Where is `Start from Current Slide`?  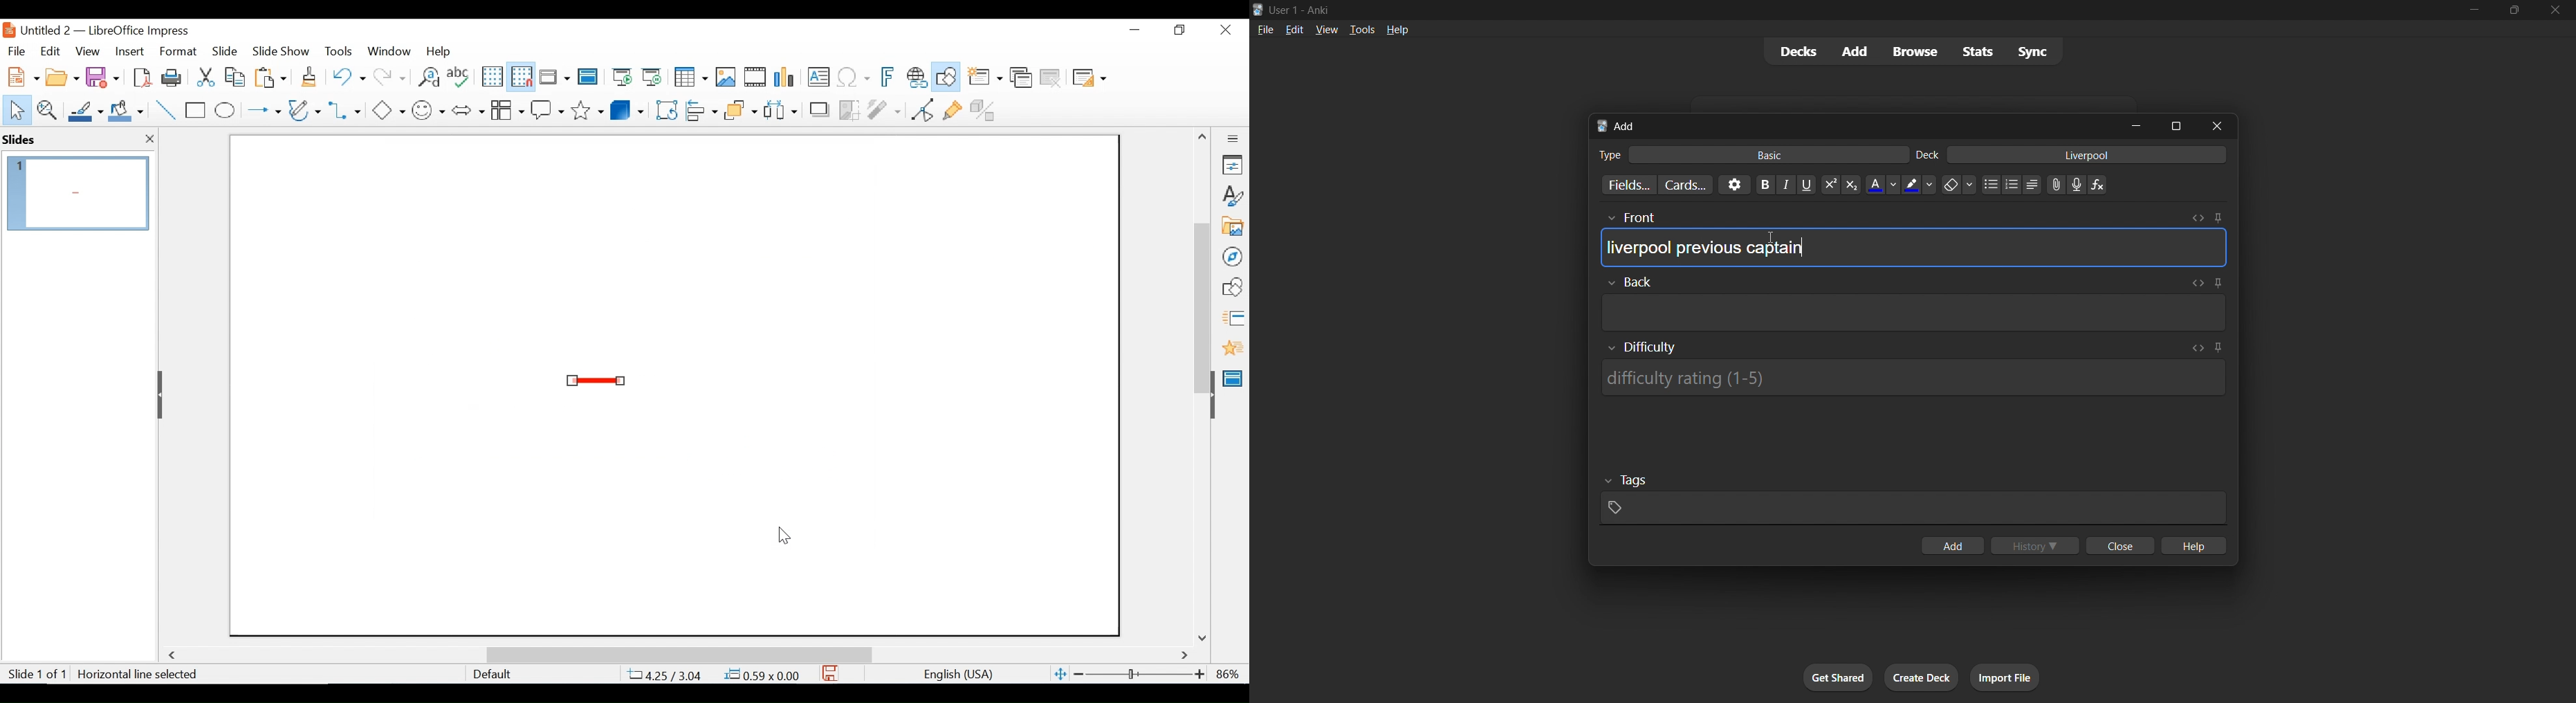 Start from Current Slide is located at coordinates (651, 78).